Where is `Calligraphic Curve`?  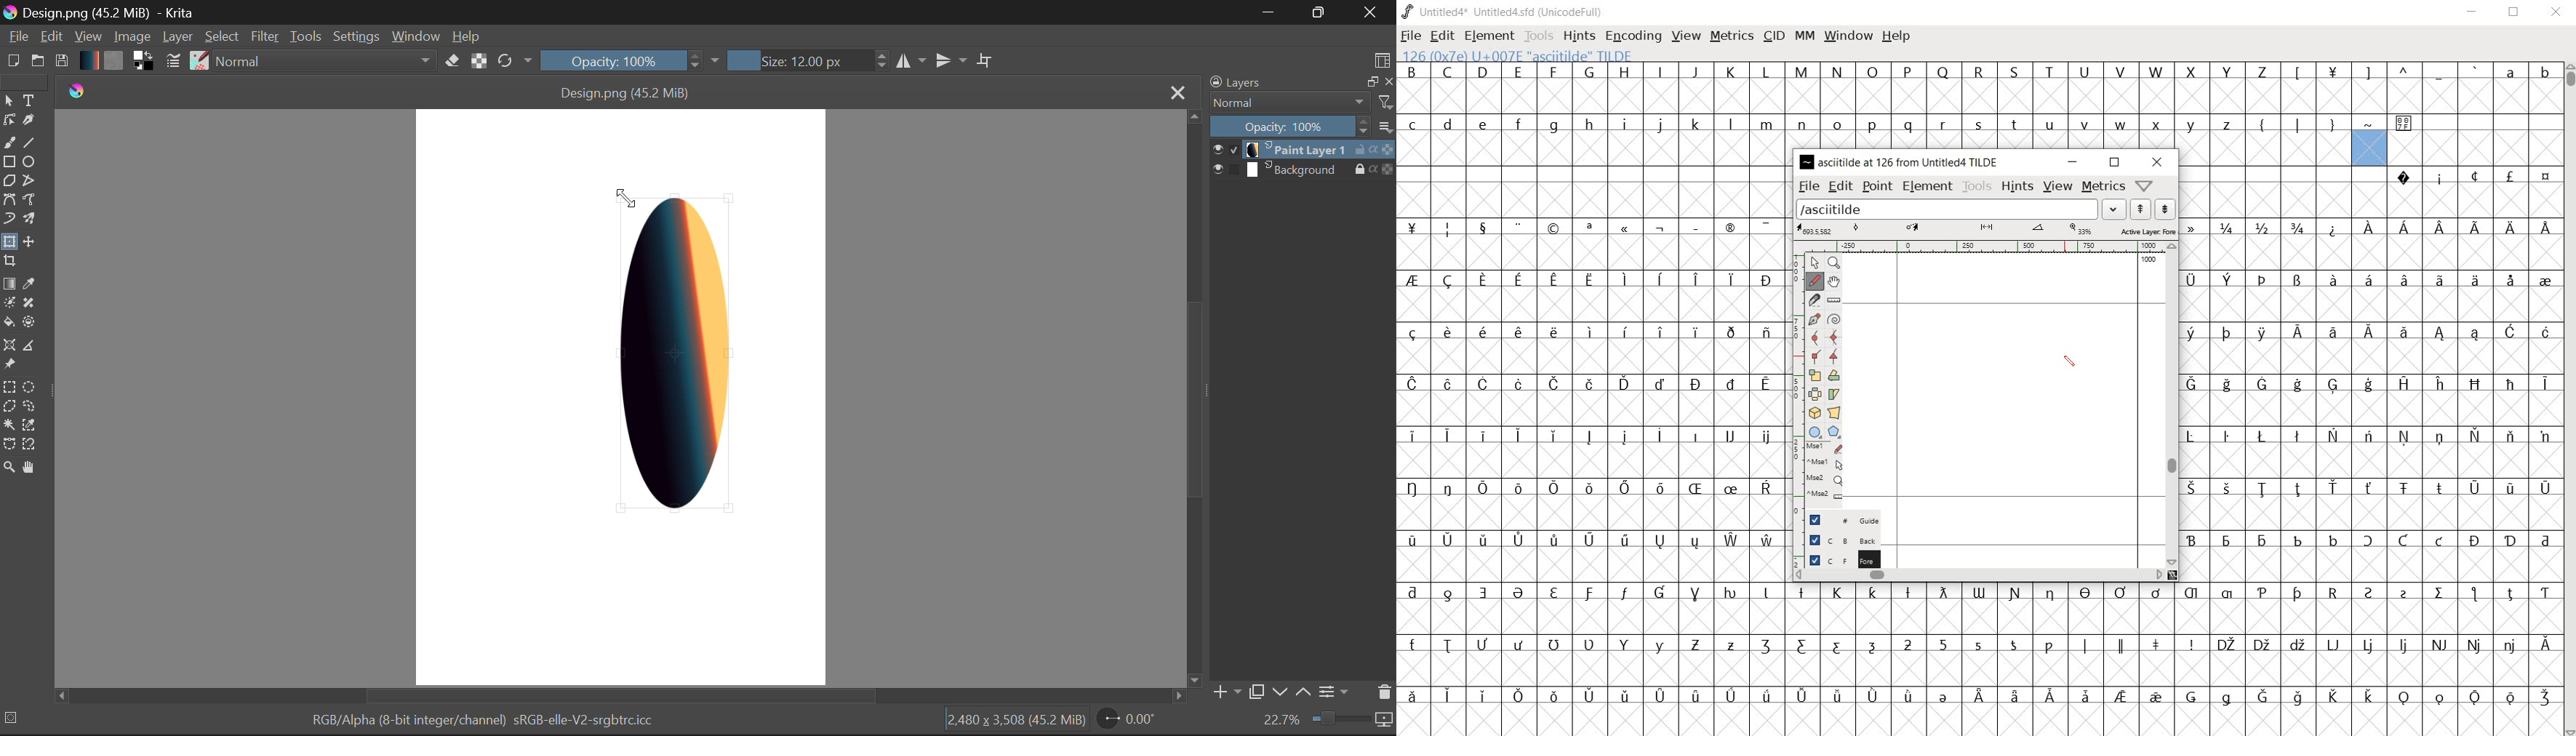
Calligraphic Curve is located at coordinates (29, 121).